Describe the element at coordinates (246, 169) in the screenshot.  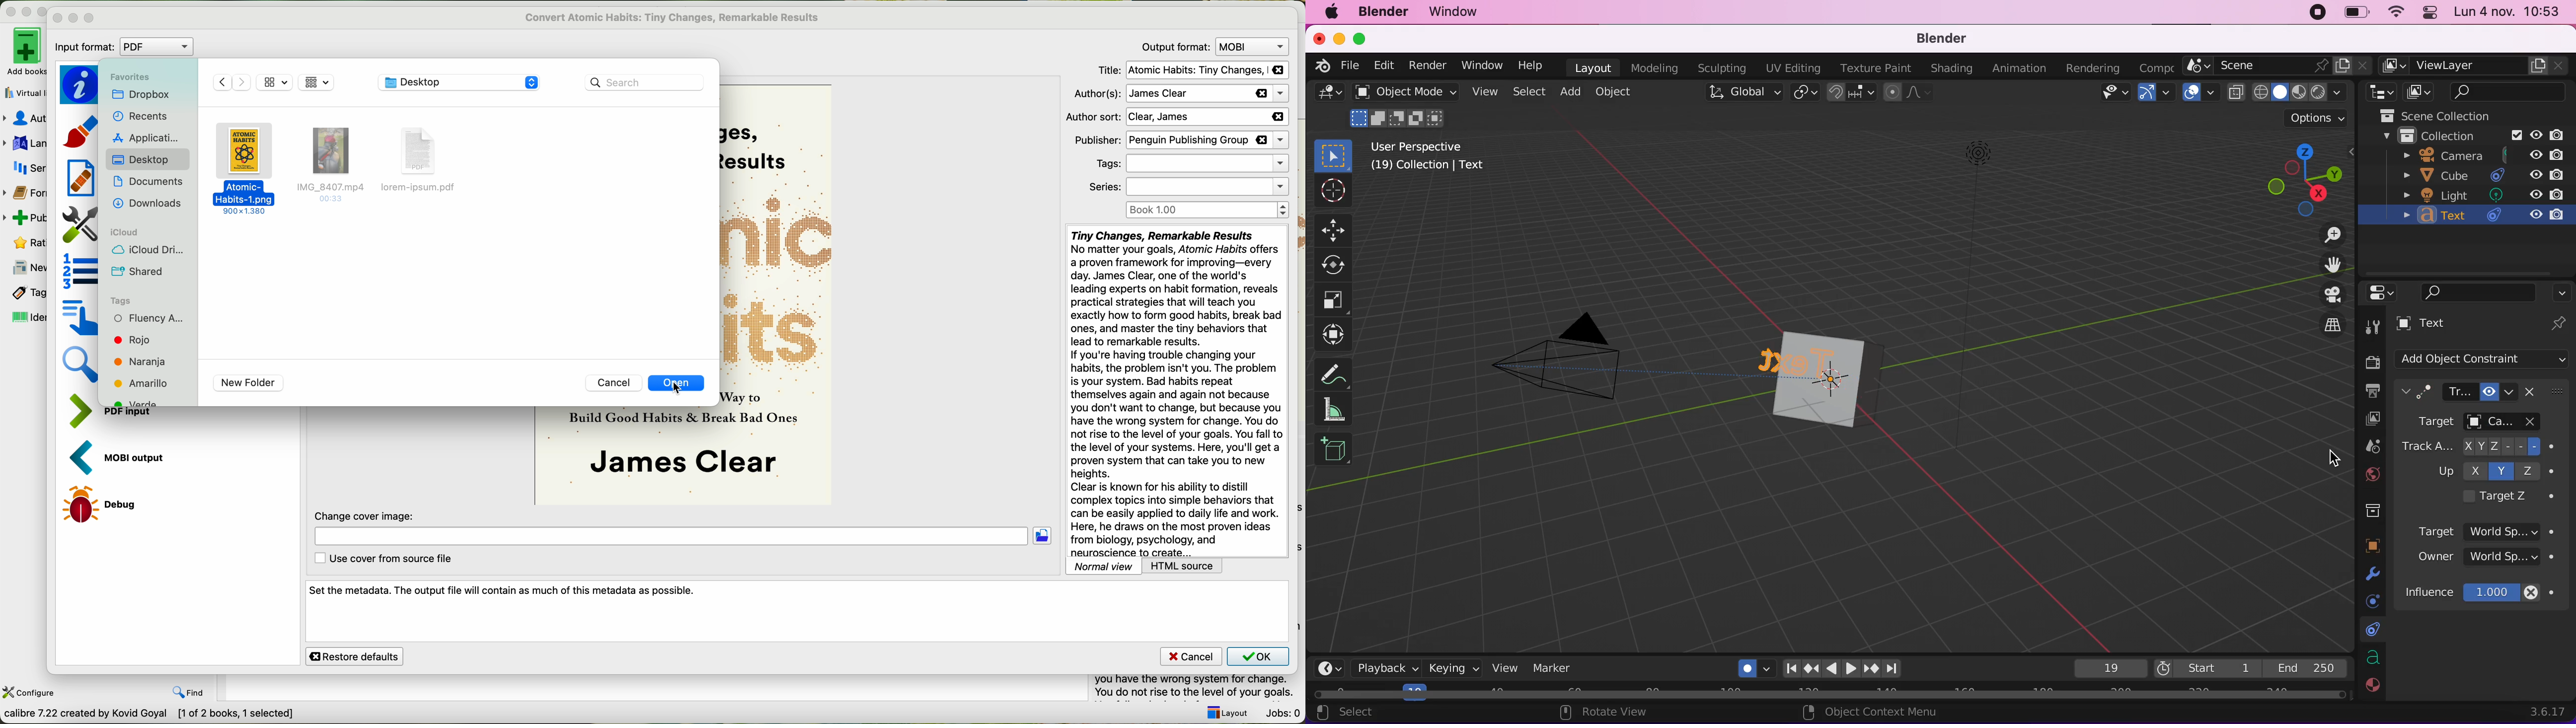
I see `file selected` at that location.